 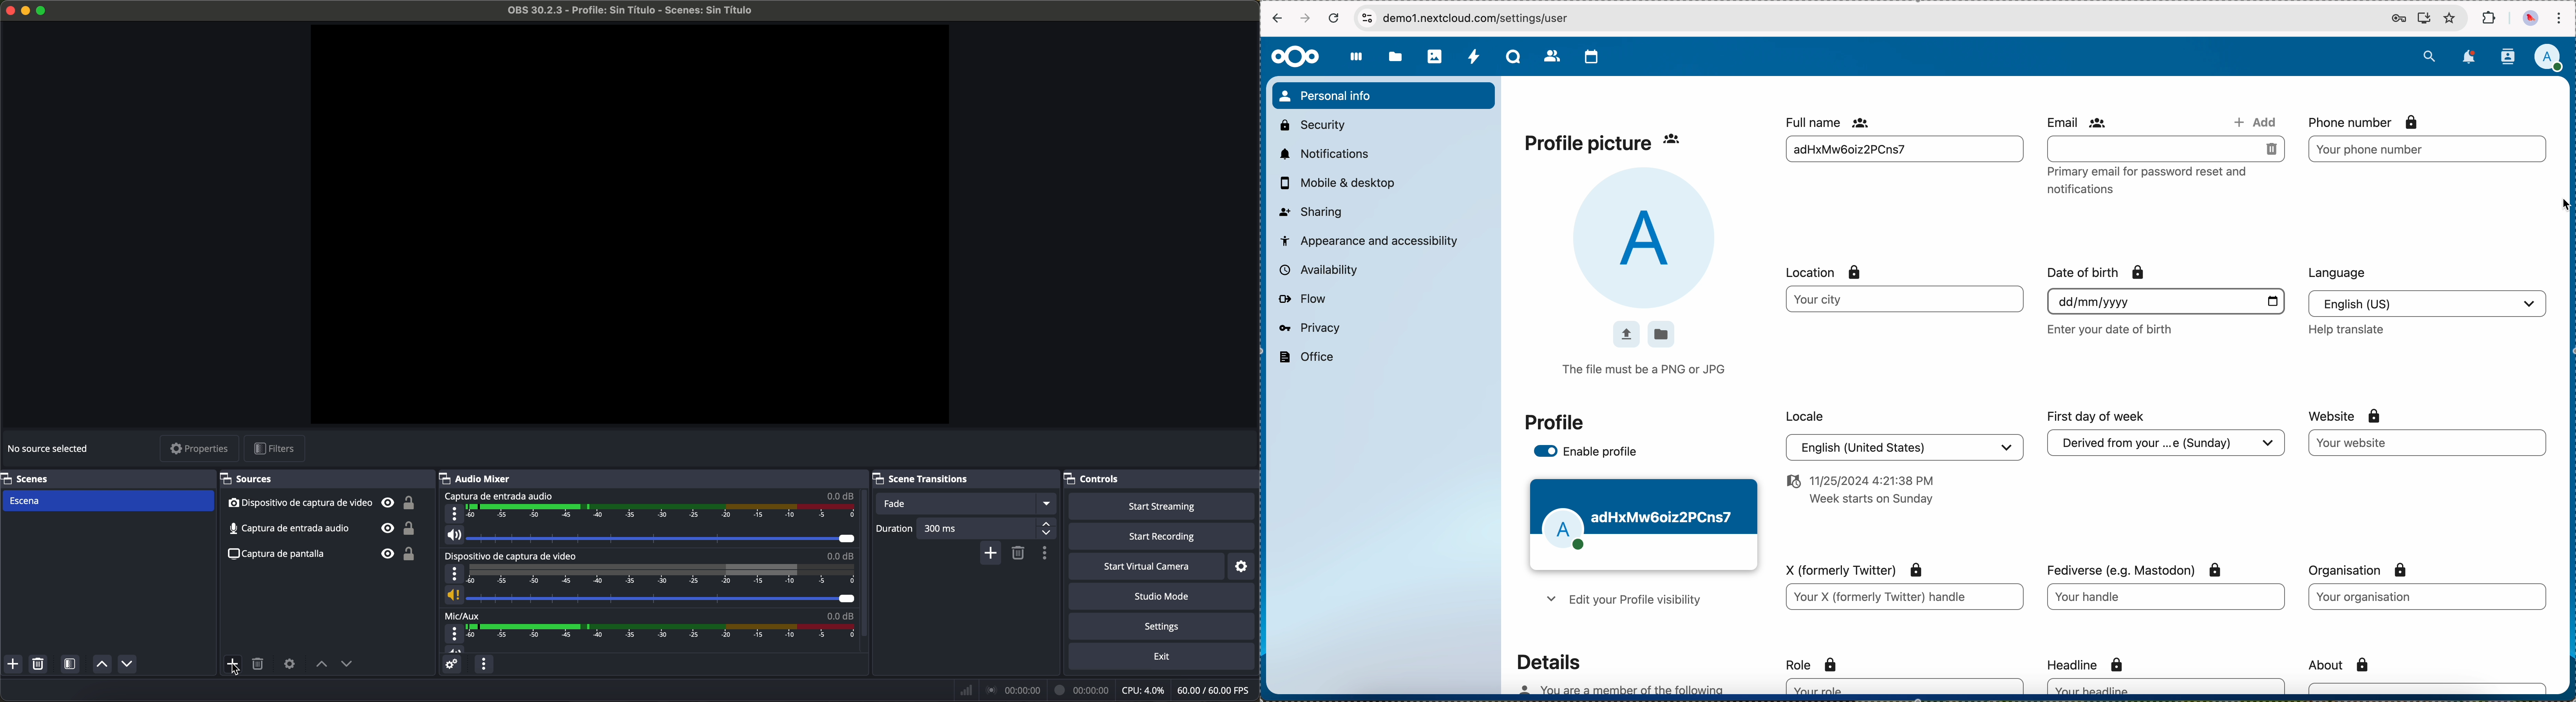 What do you see at coordinates (1367, 18) in the screenshot?
I see `controls` at bounding box center [1367, 18].